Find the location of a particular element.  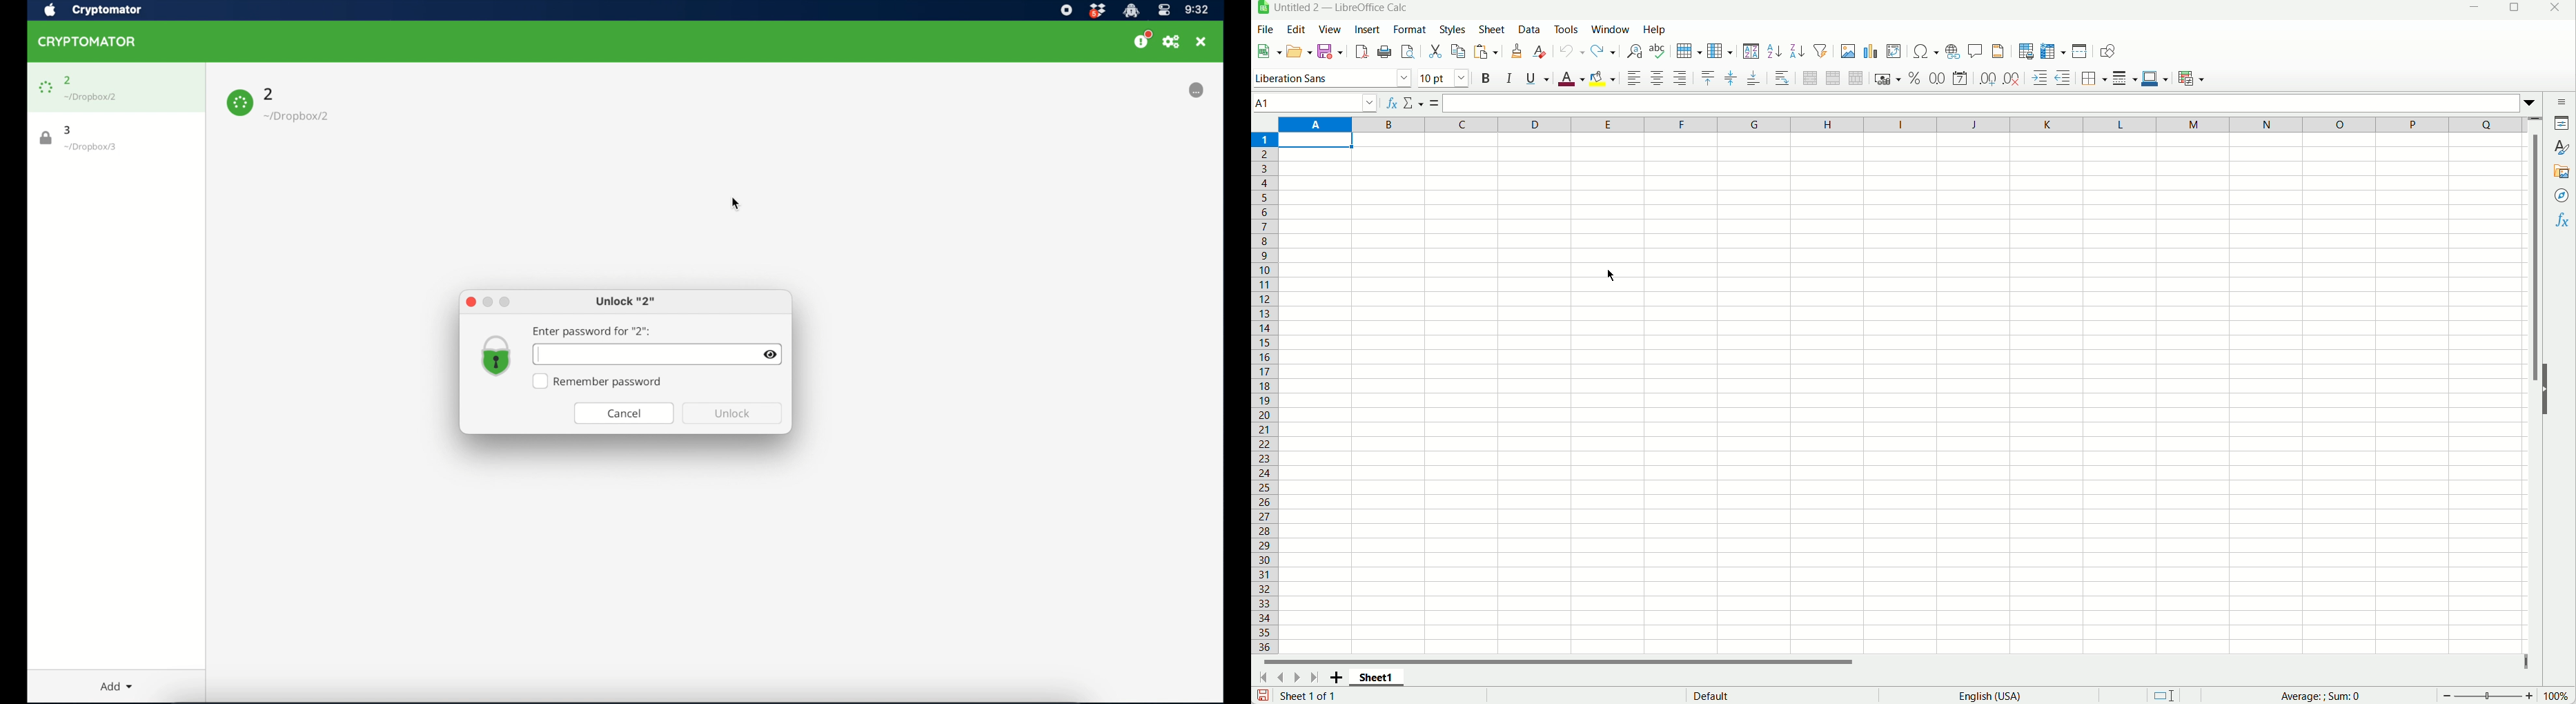

Minimize is located at coordinates (2473, 10).